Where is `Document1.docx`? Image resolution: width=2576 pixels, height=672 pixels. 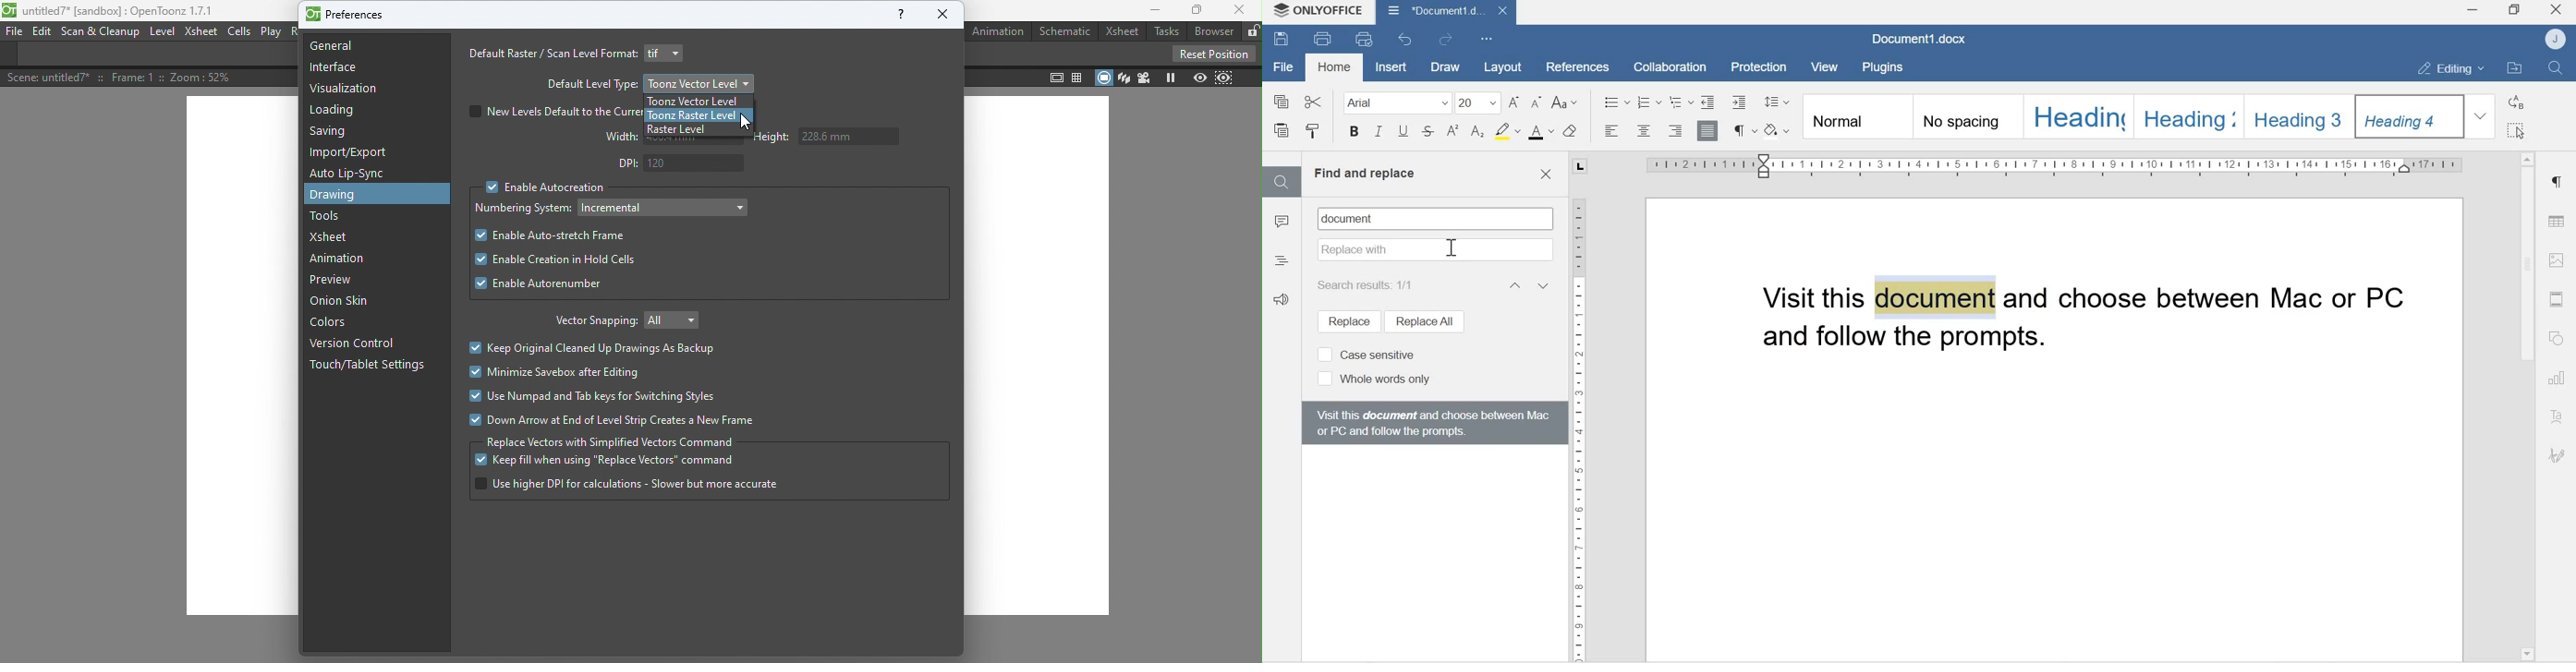
Document1.docx is located at coordinates (1445, 12).